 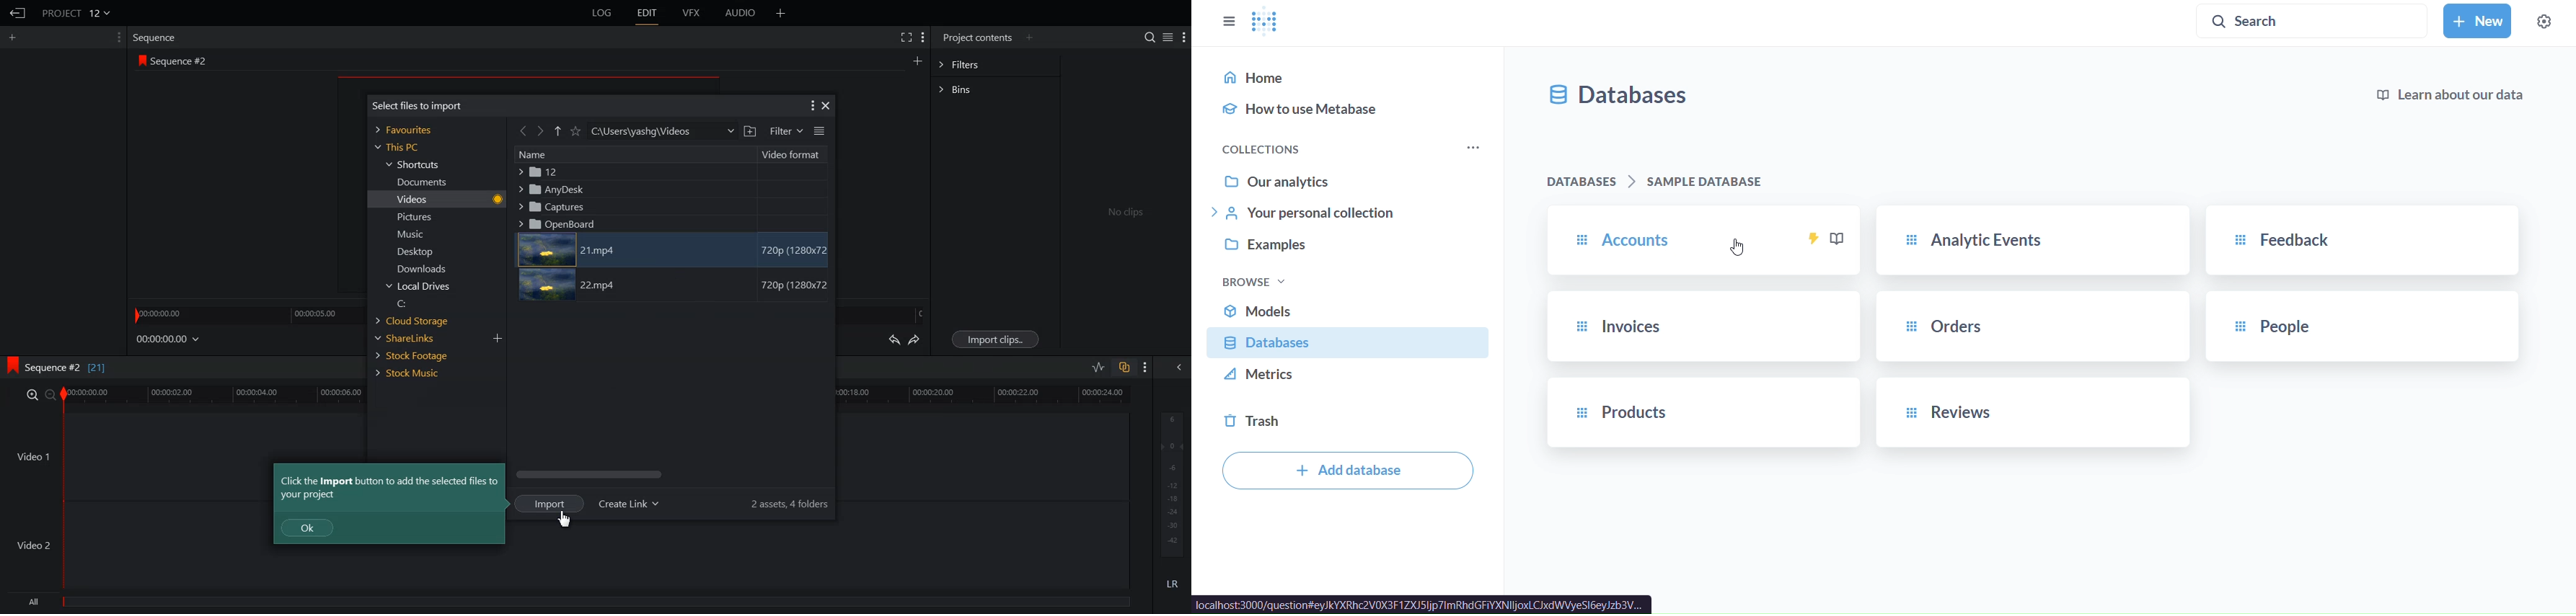 I want to click on EDIT, so click(x=649, y=13).